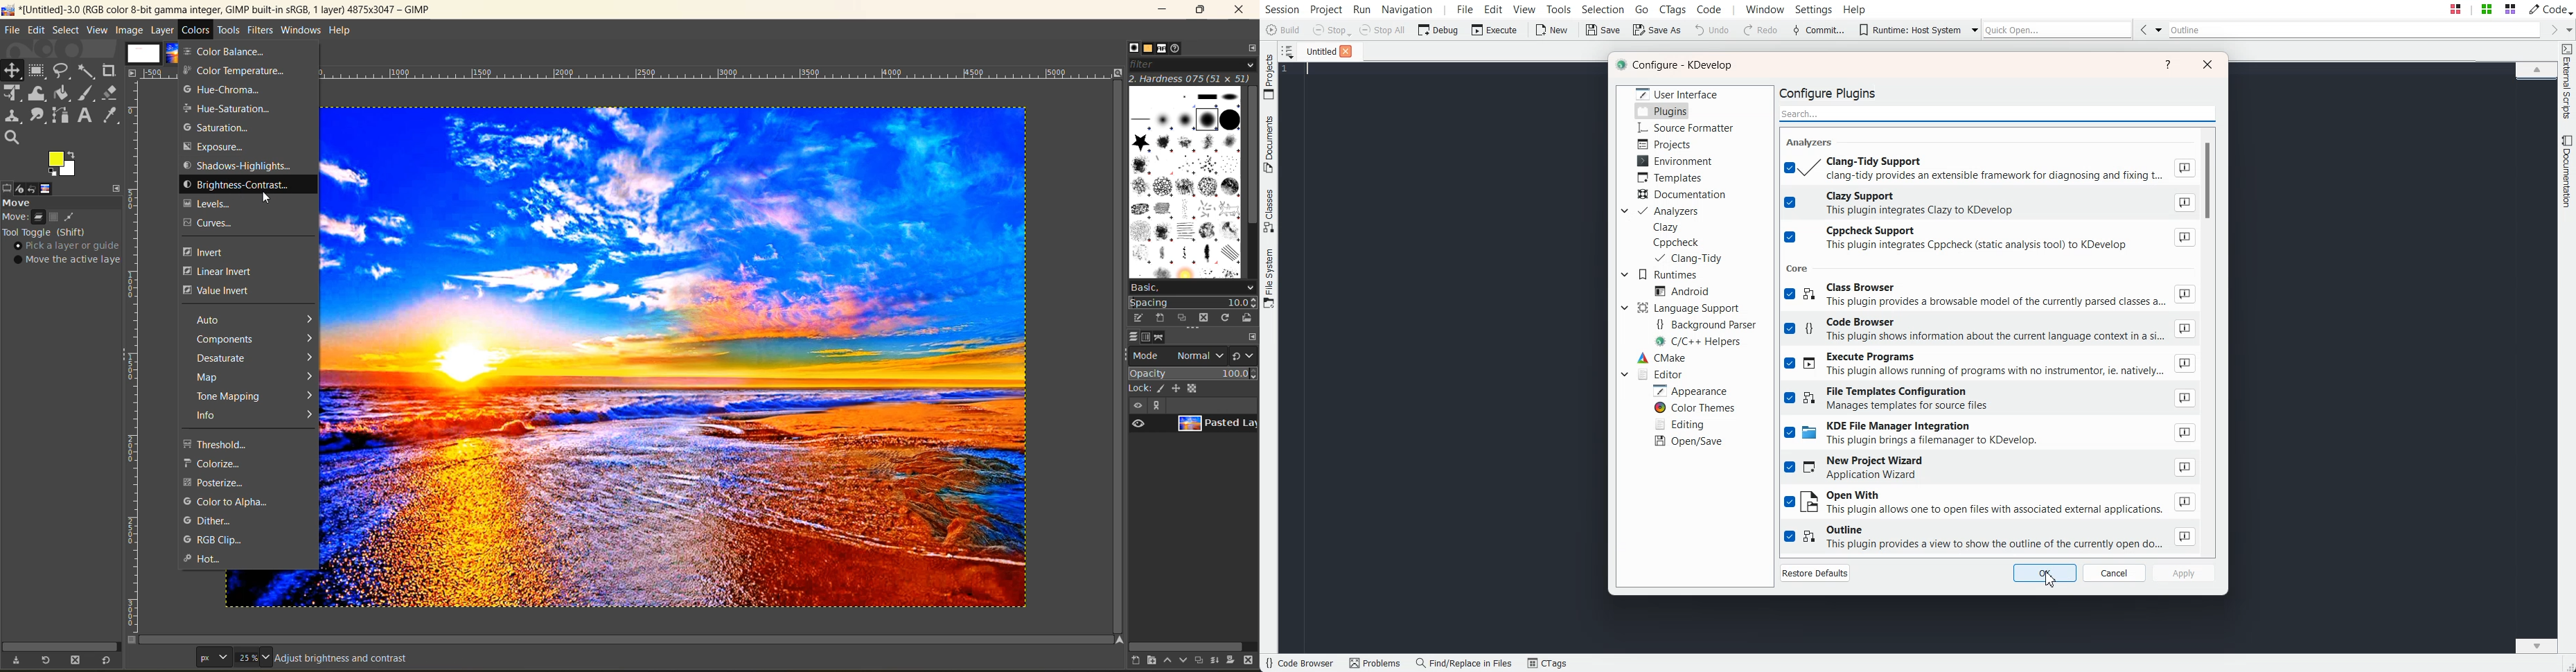  What do you see at coordinates (2568, 171) in the screenshot?
I see `Documentation` at bounding box center [2568, 171].